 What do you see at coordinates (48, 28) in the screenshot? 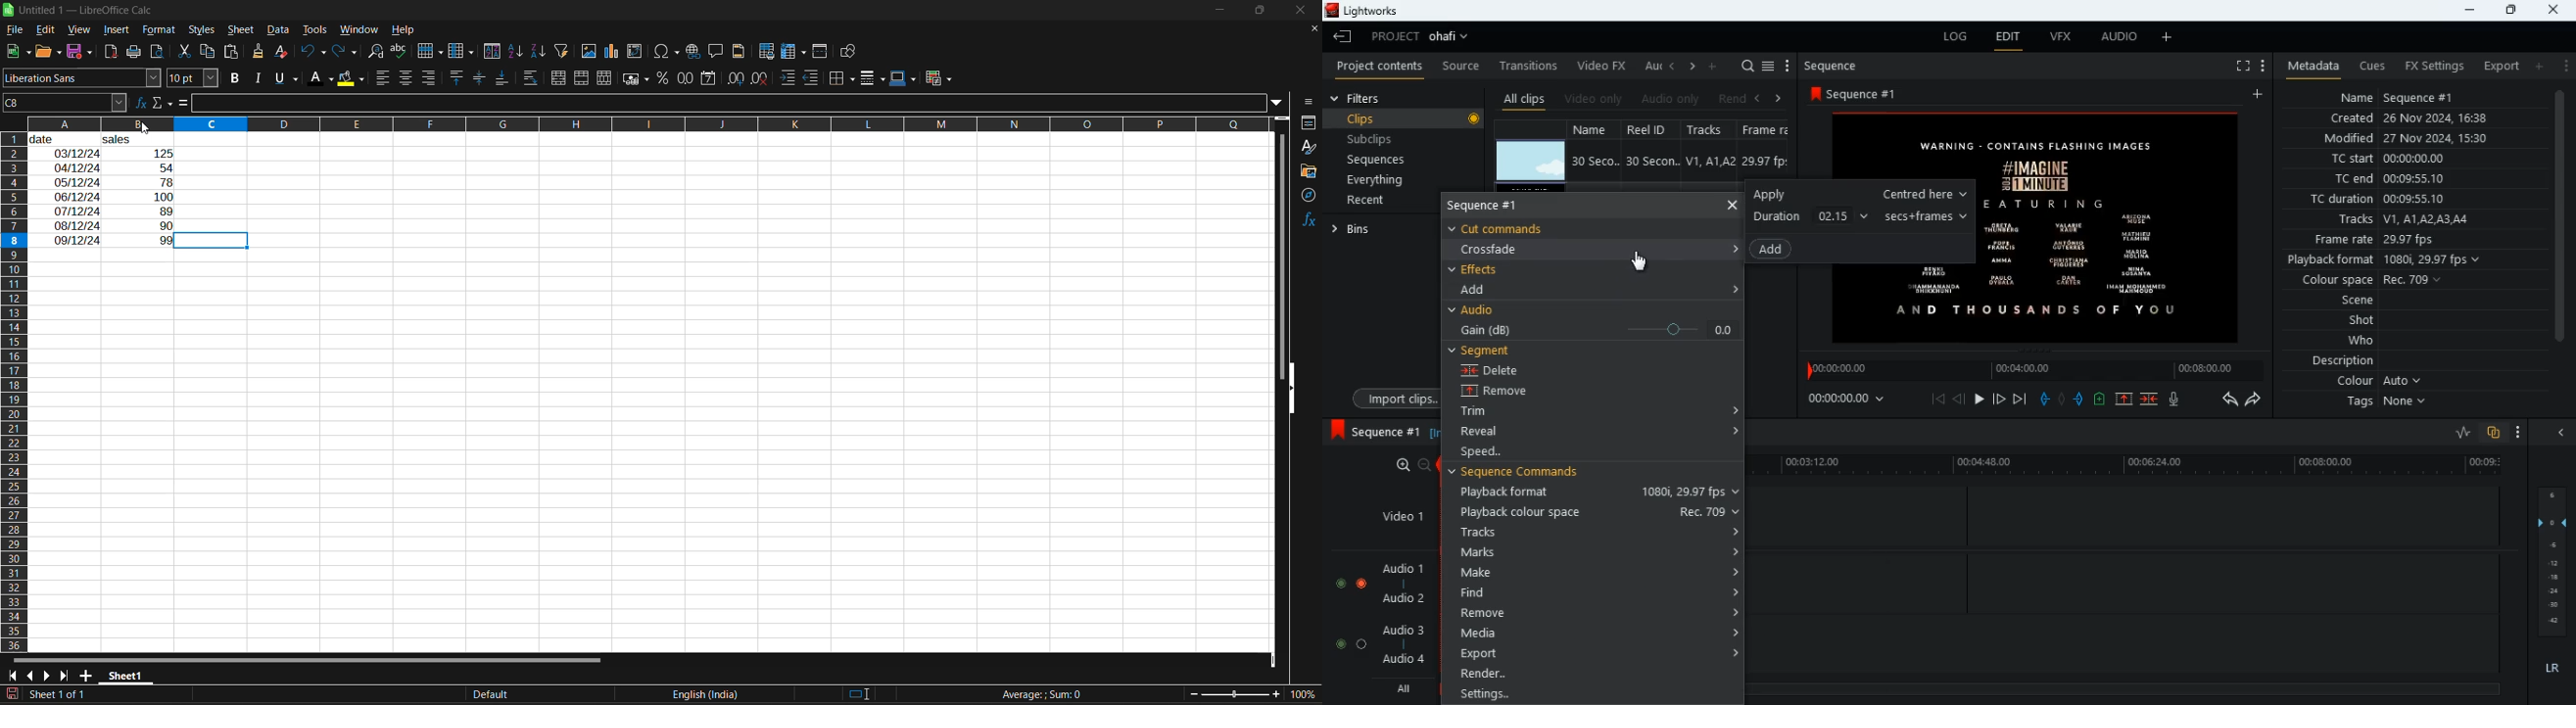
I see `edit` at bounding box center [48, 28].